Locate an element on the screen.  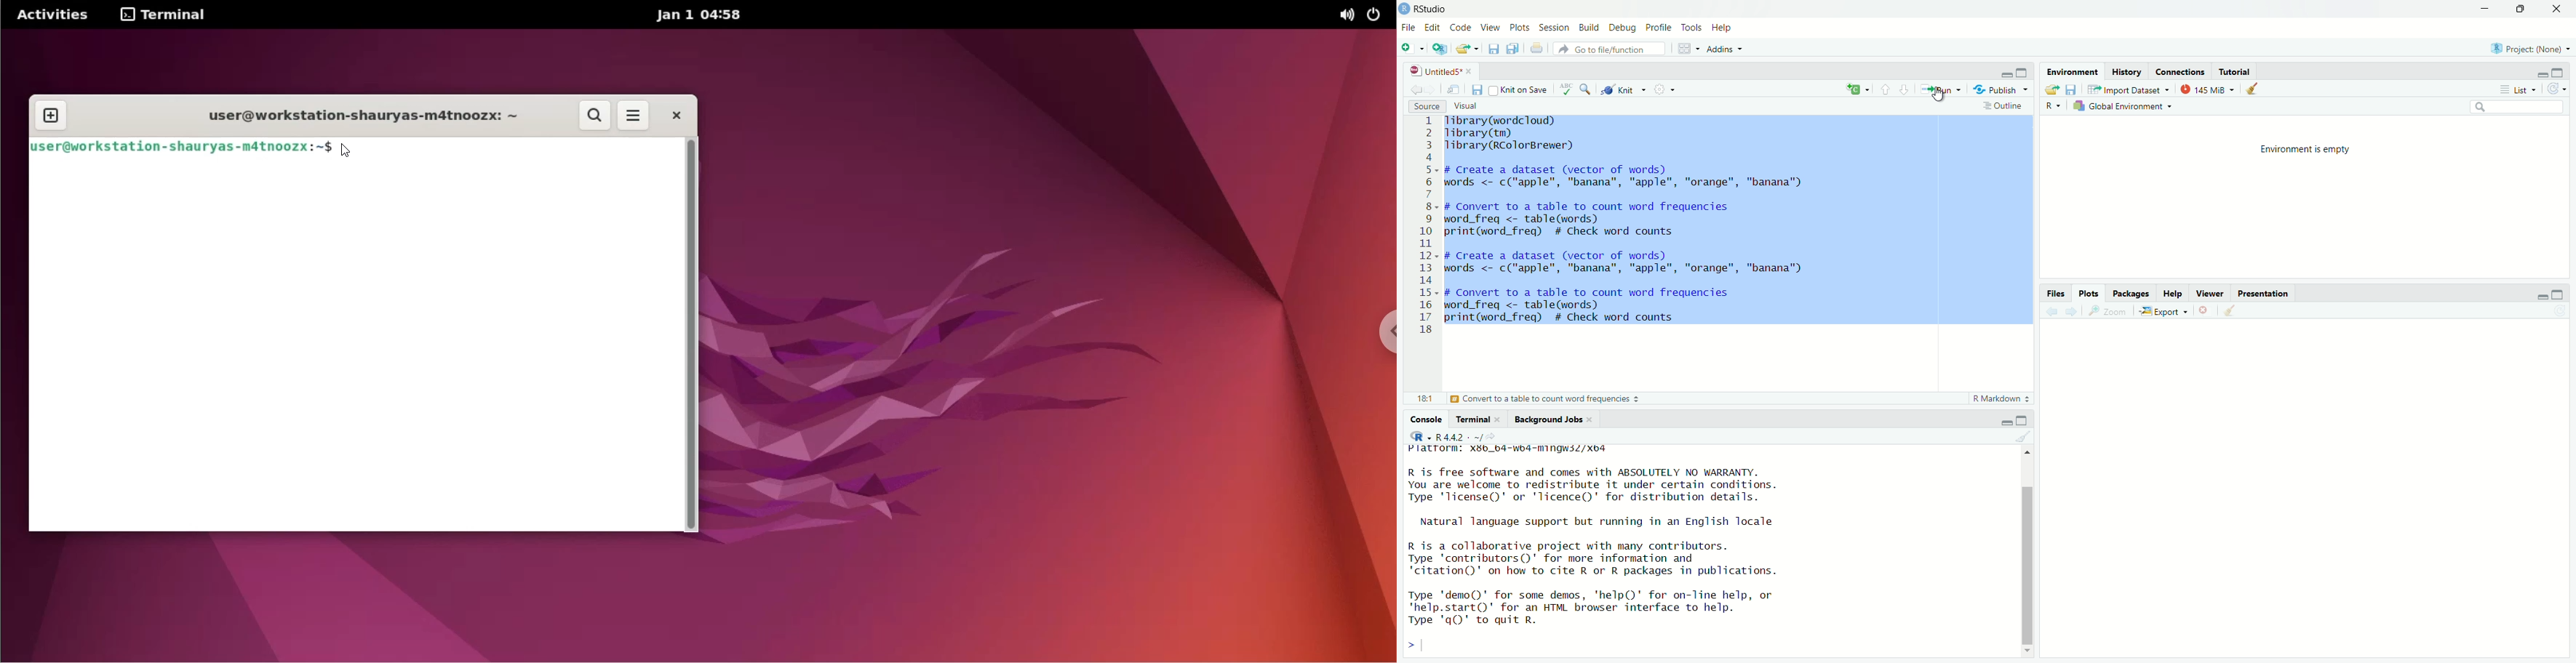
> is located at coordinates (1415, 646).